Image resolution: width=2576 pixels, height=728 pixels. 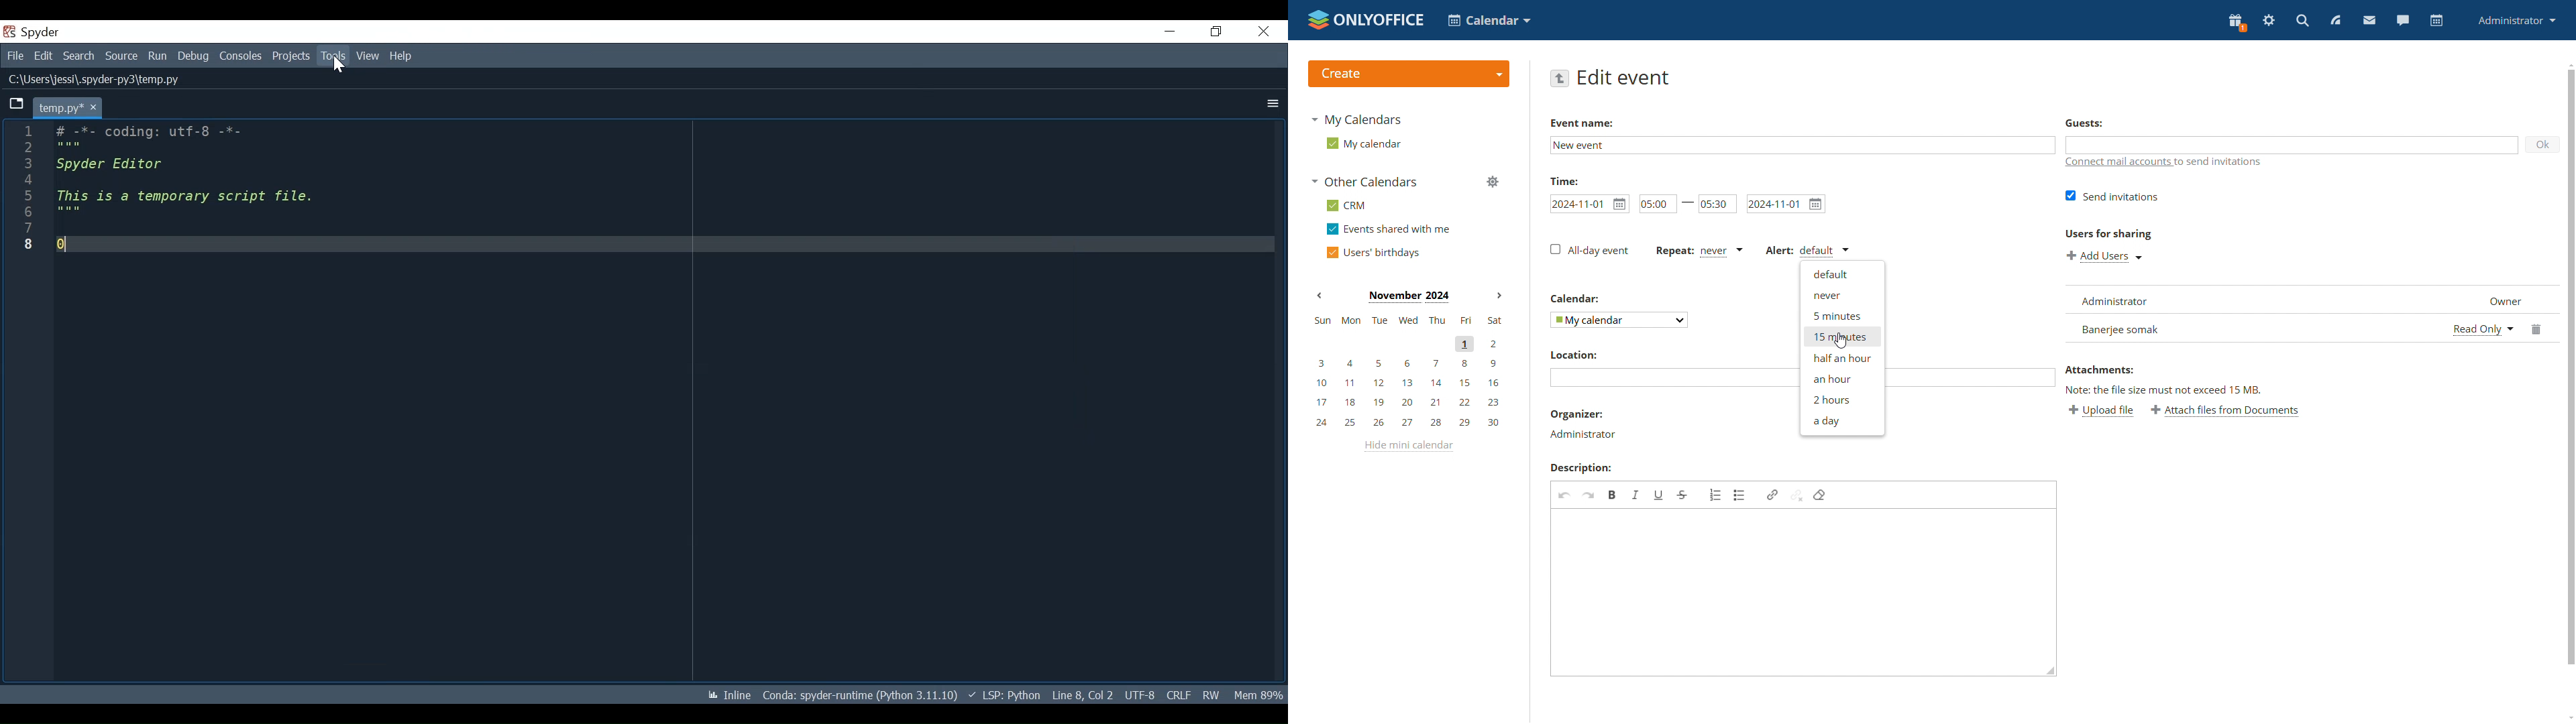 What do you see at coordinates (332, 56) in the screenshot?
I see `Tools` at bounding box center [332, 56].